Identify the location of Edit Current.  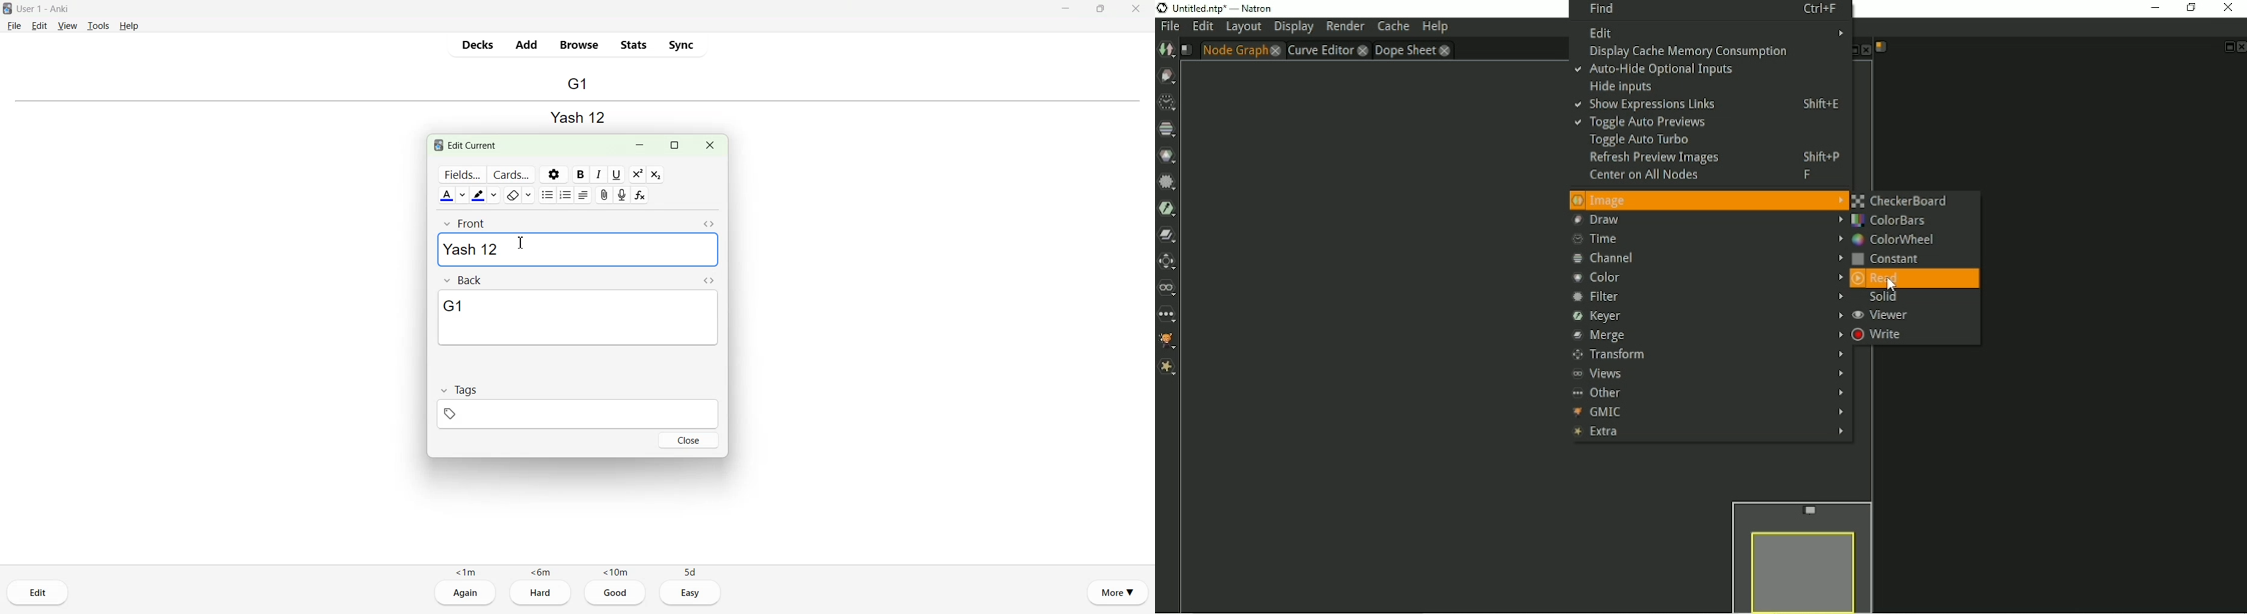
(476, 144).